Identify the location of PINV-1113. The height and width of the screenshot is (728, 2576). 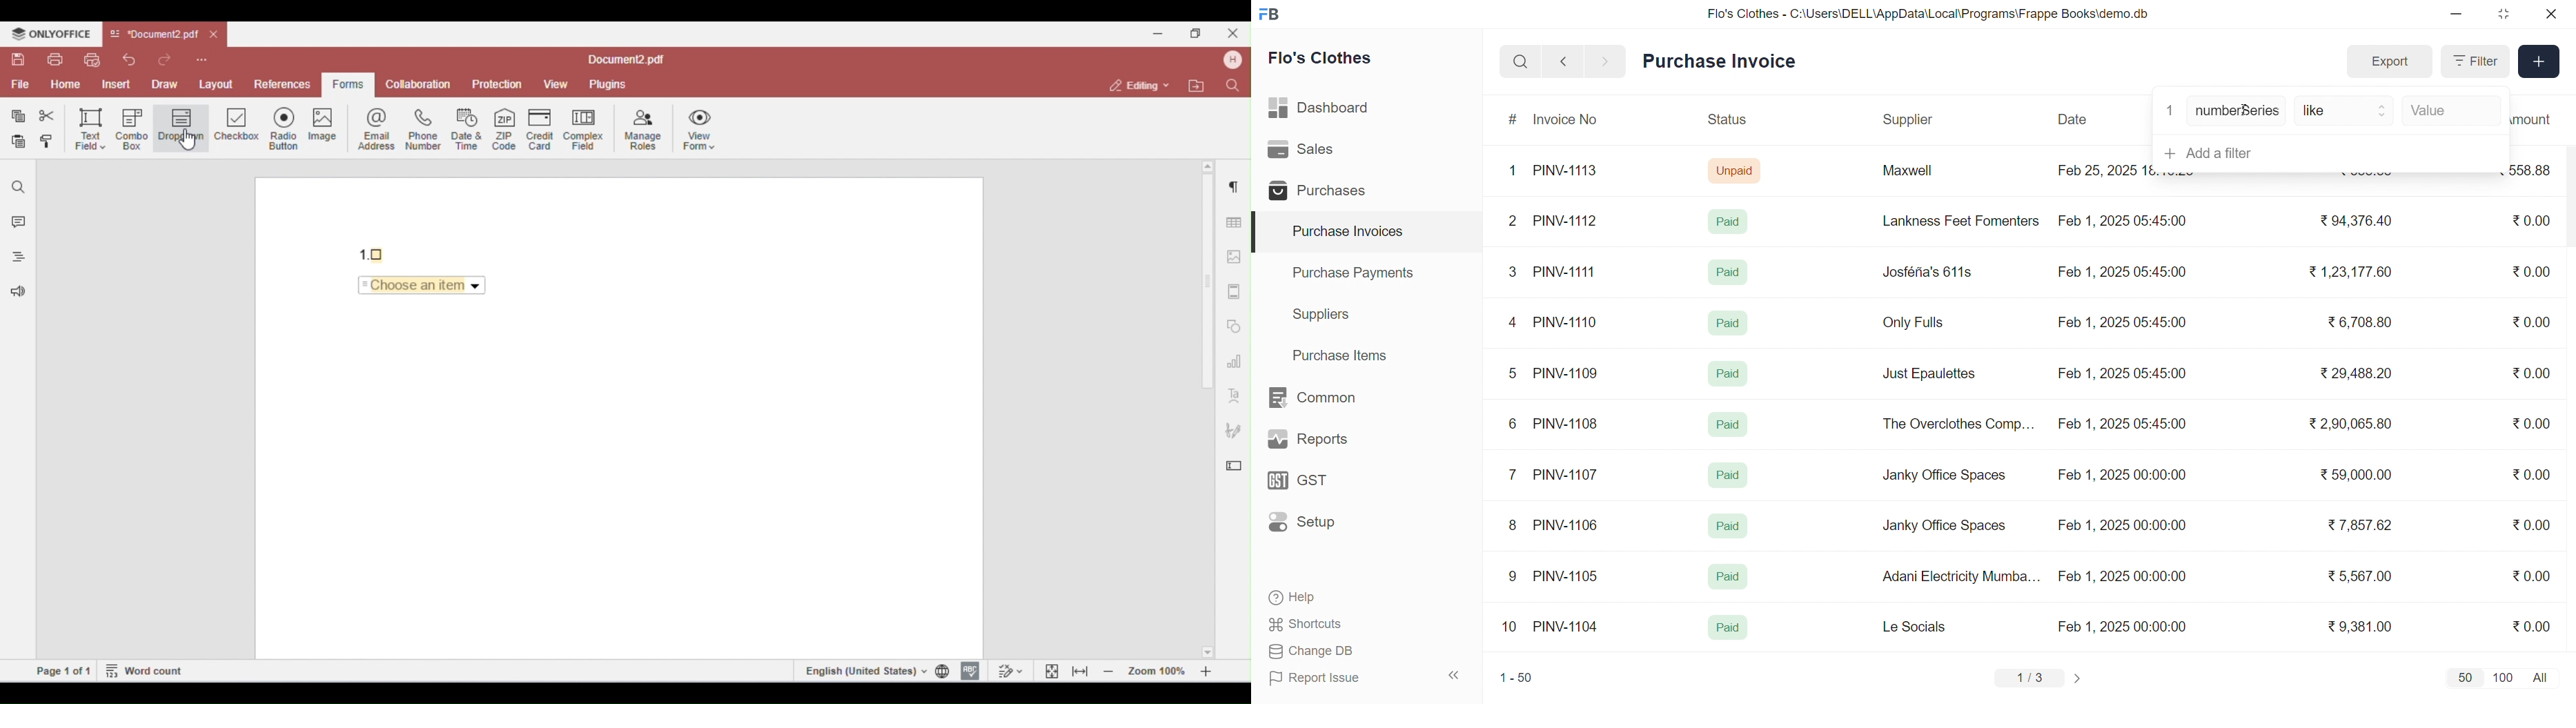
(1571, 172).